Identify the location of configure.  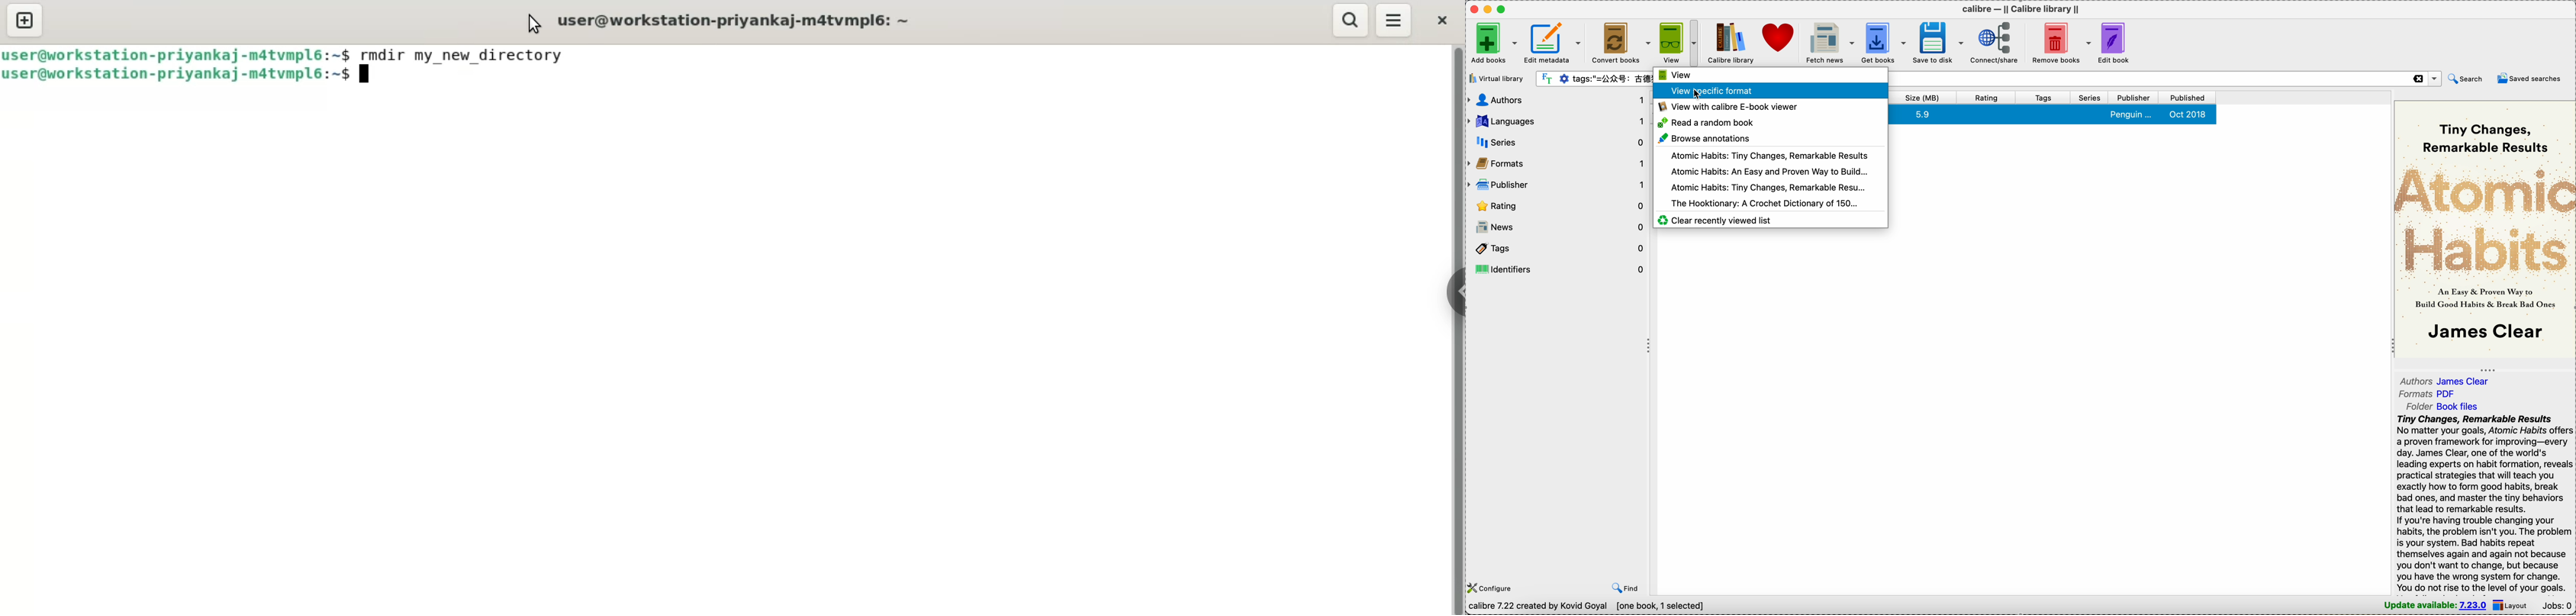
(1492, 587).